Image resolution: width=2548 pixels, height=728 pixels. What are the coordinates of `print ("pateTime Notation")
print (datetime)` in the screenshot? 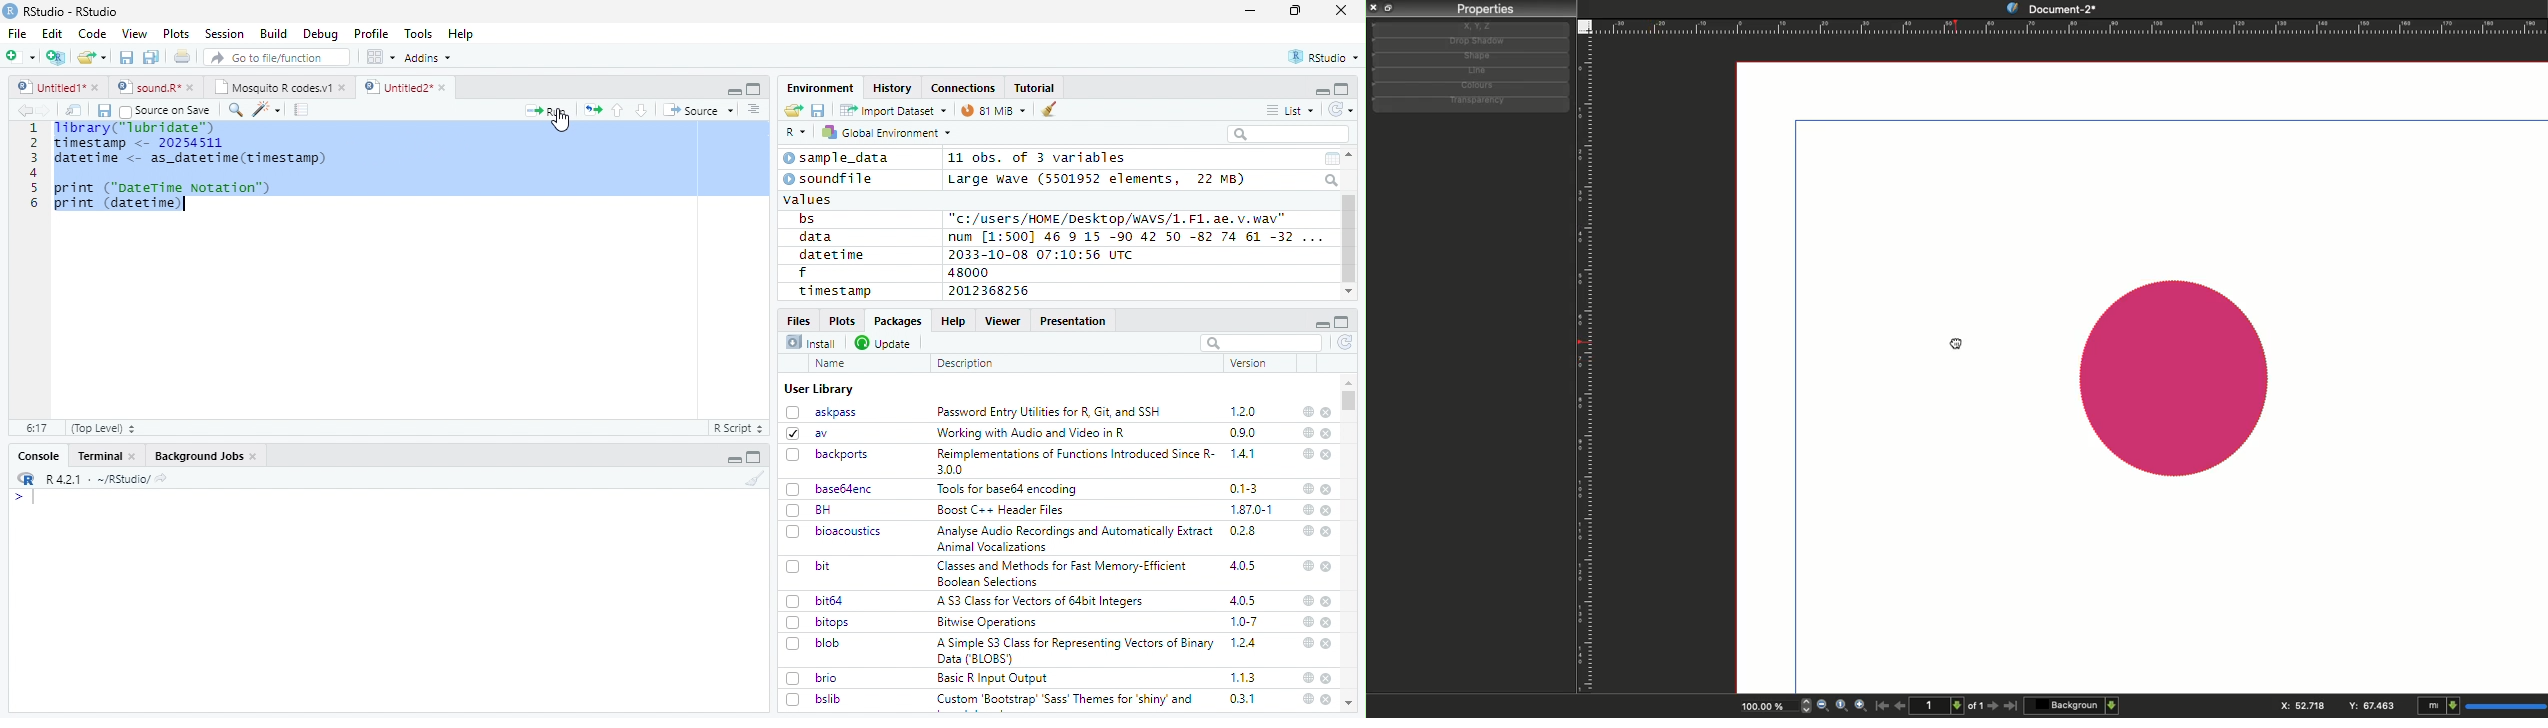 It's located at (164, 196).